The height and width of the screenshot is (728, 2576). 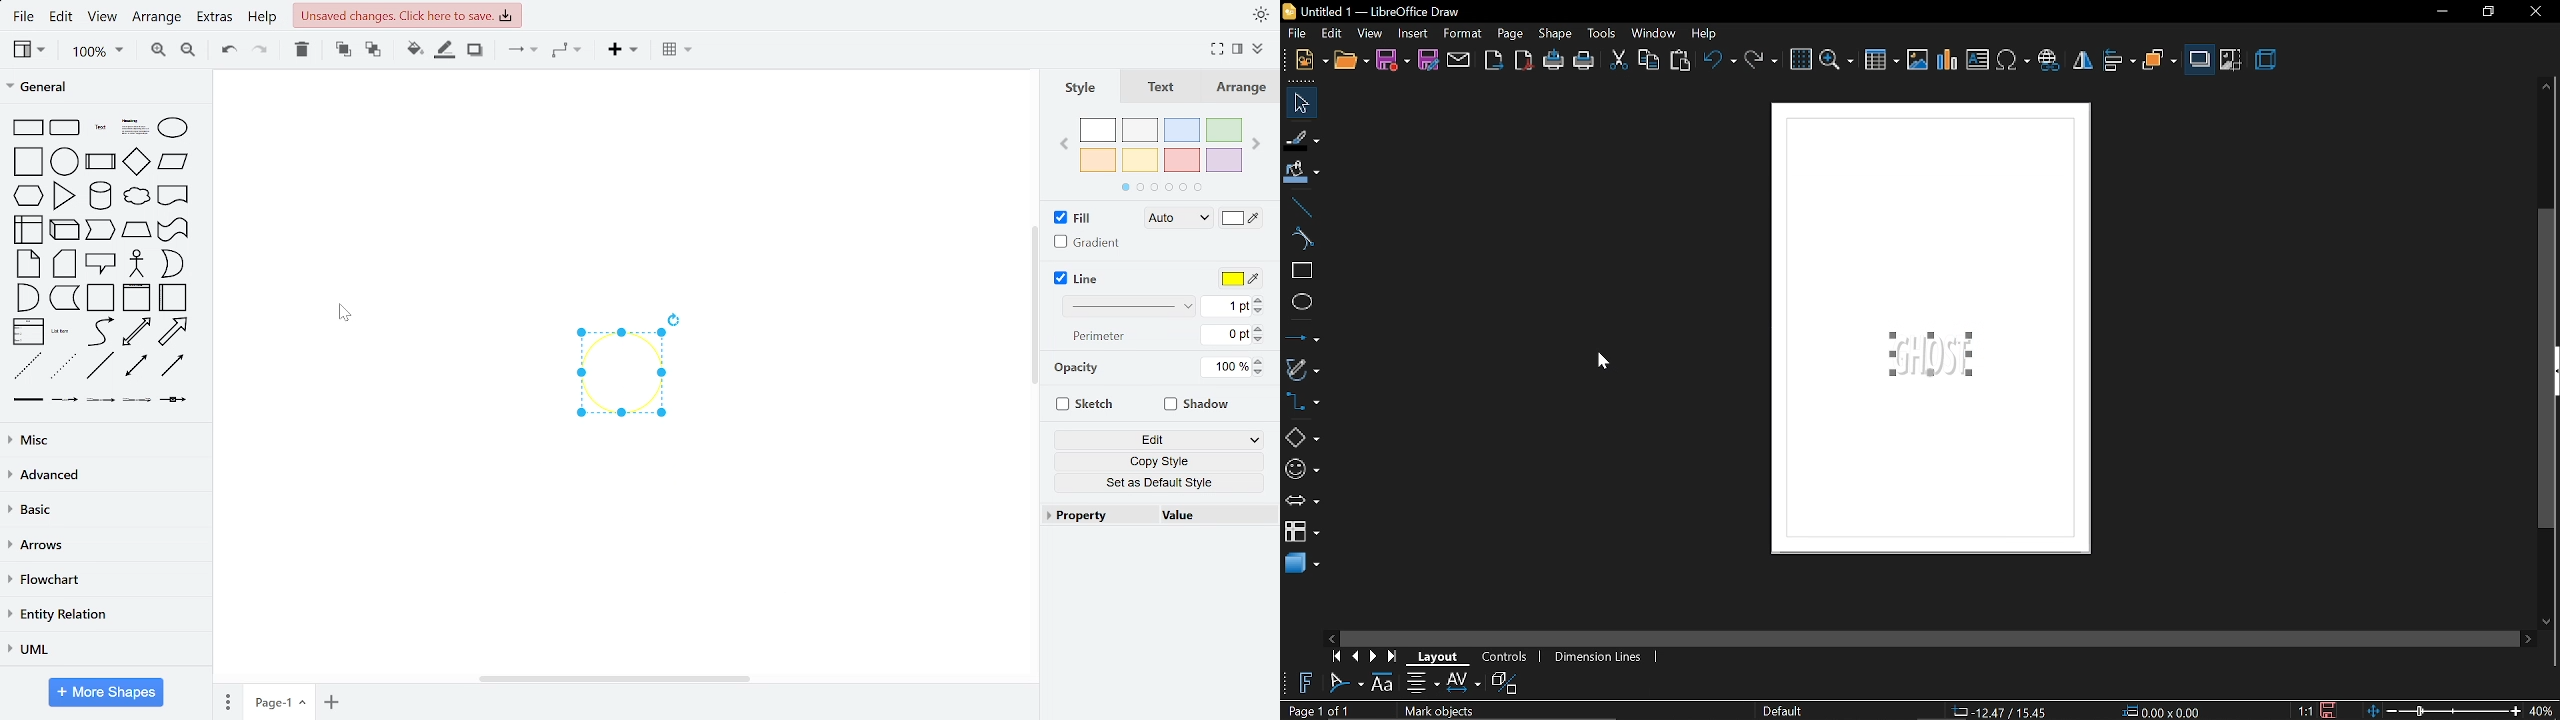 I want to click on copy, so click(x=1650, y=60).